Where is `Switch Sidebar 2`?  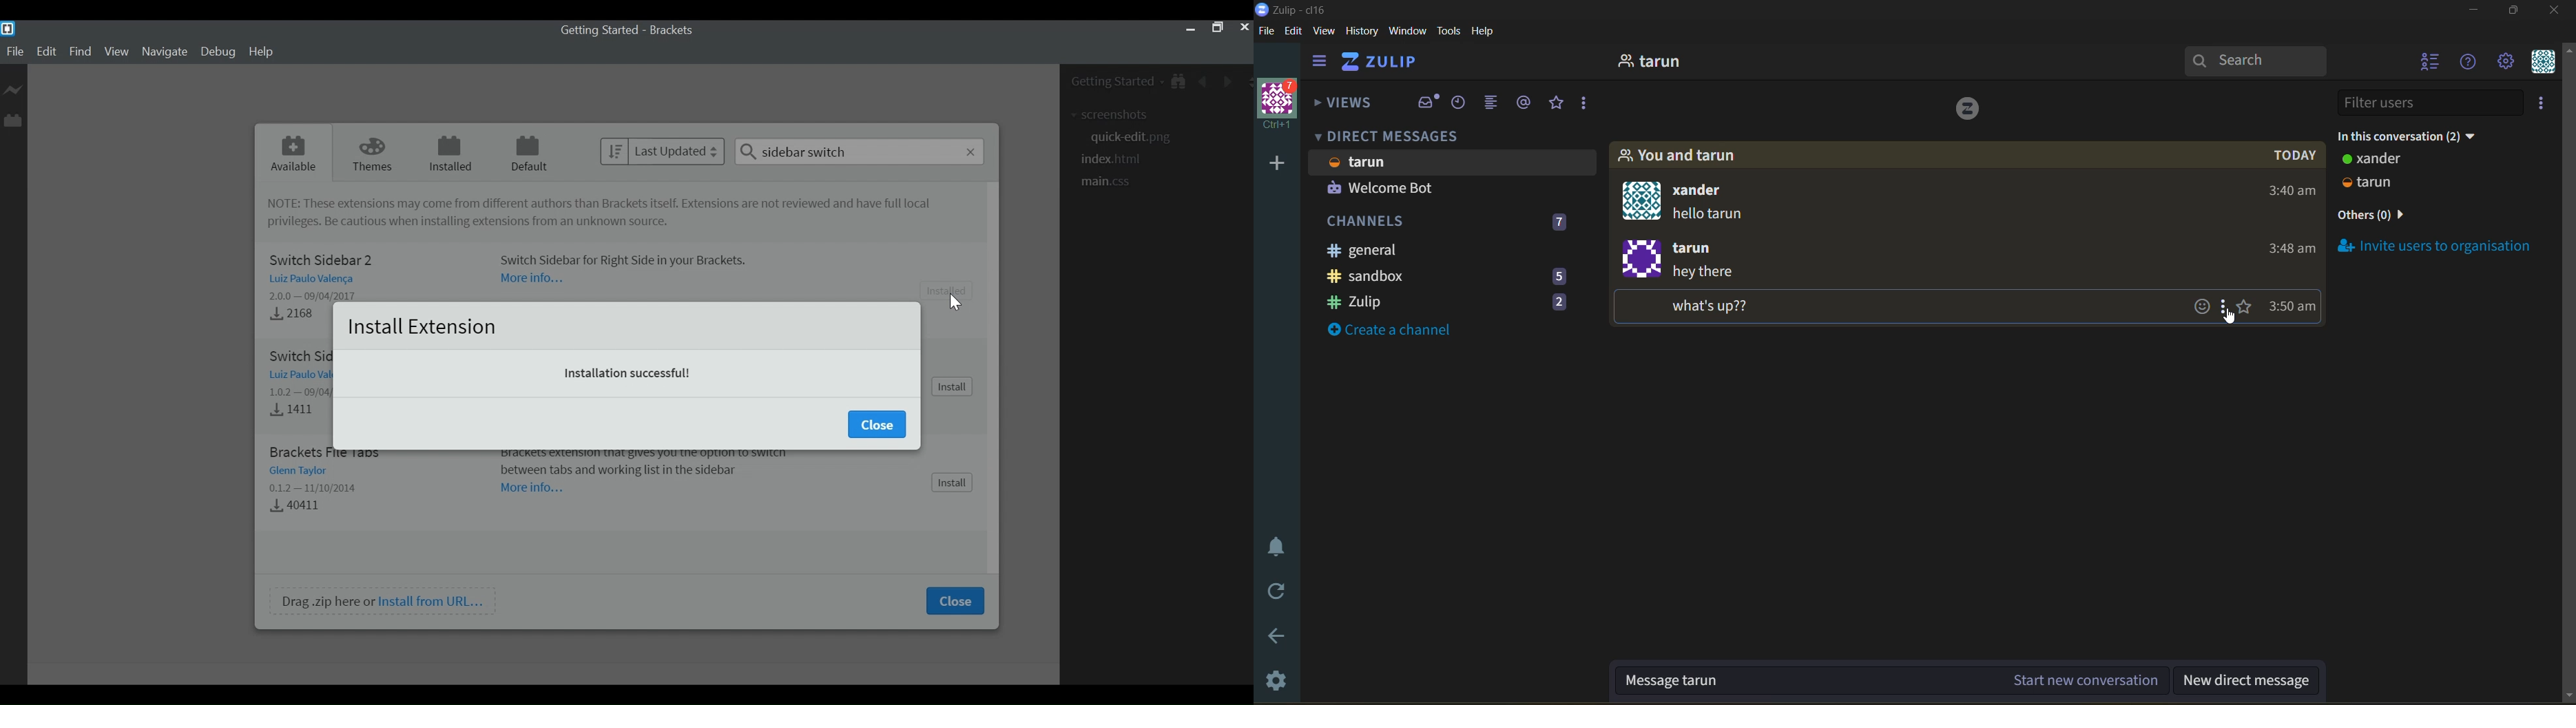 Switch Sidebar 2 is located at coordinates (320, 260).